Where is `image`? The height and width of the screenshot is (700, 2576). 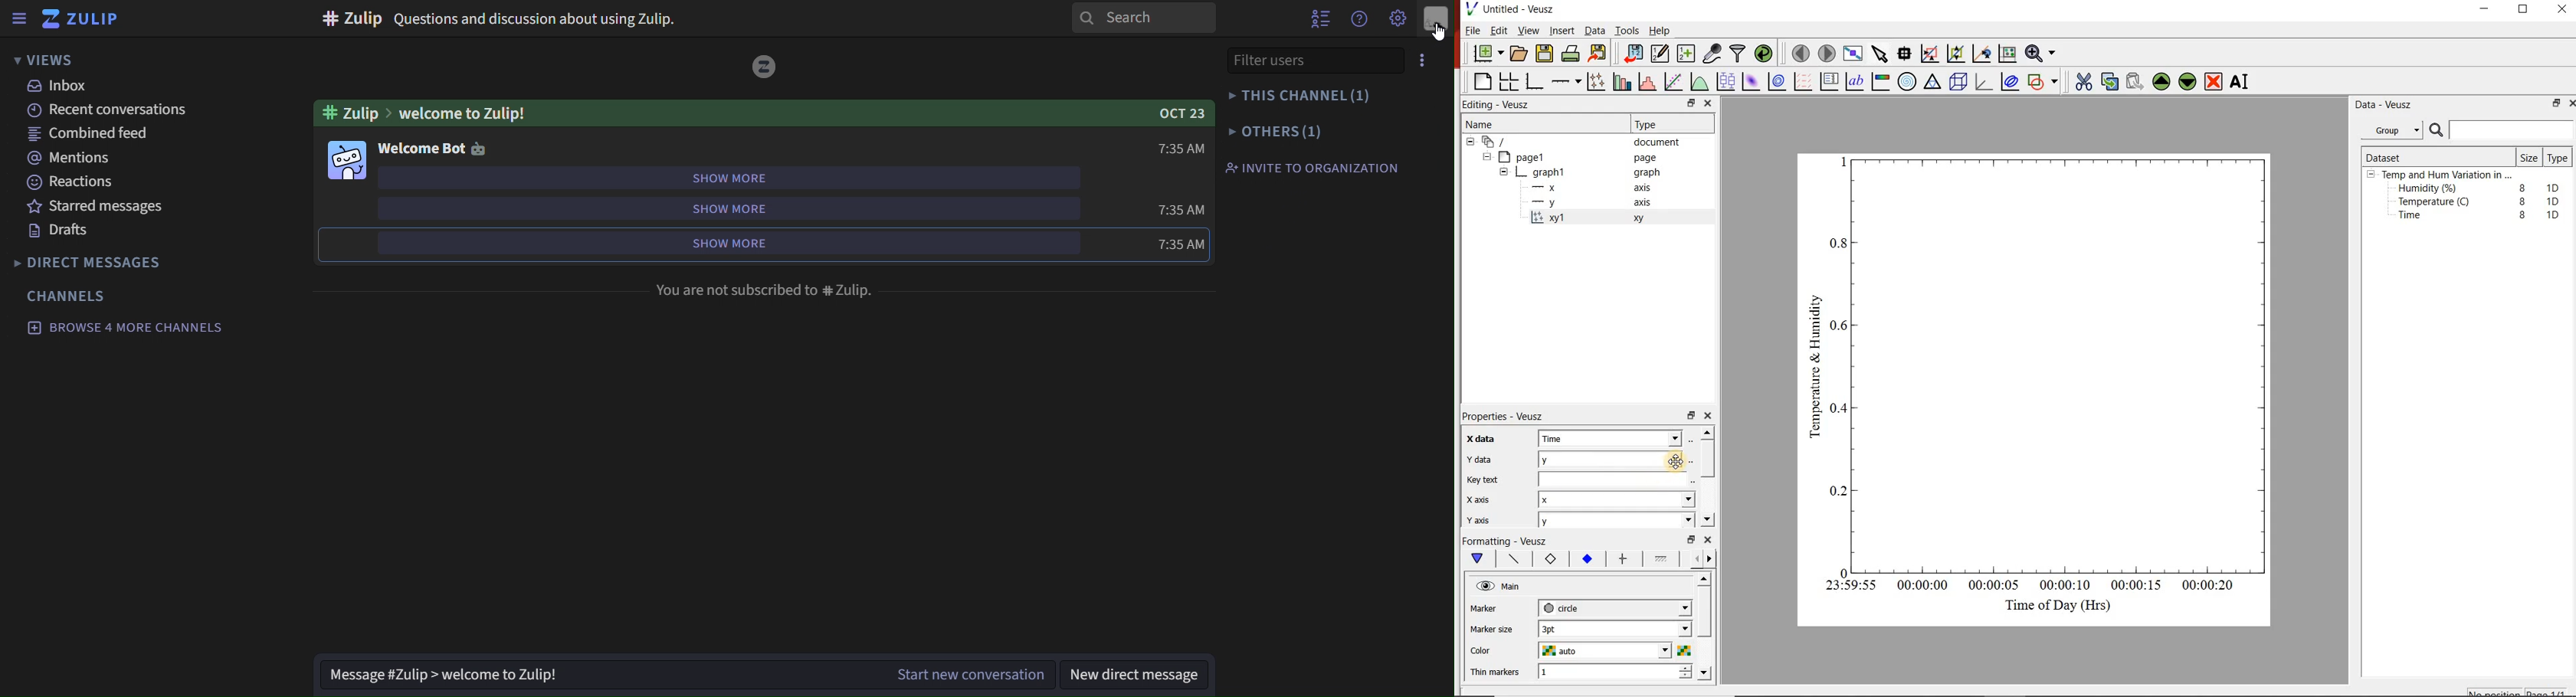 image is located at coordinates (349, 161).